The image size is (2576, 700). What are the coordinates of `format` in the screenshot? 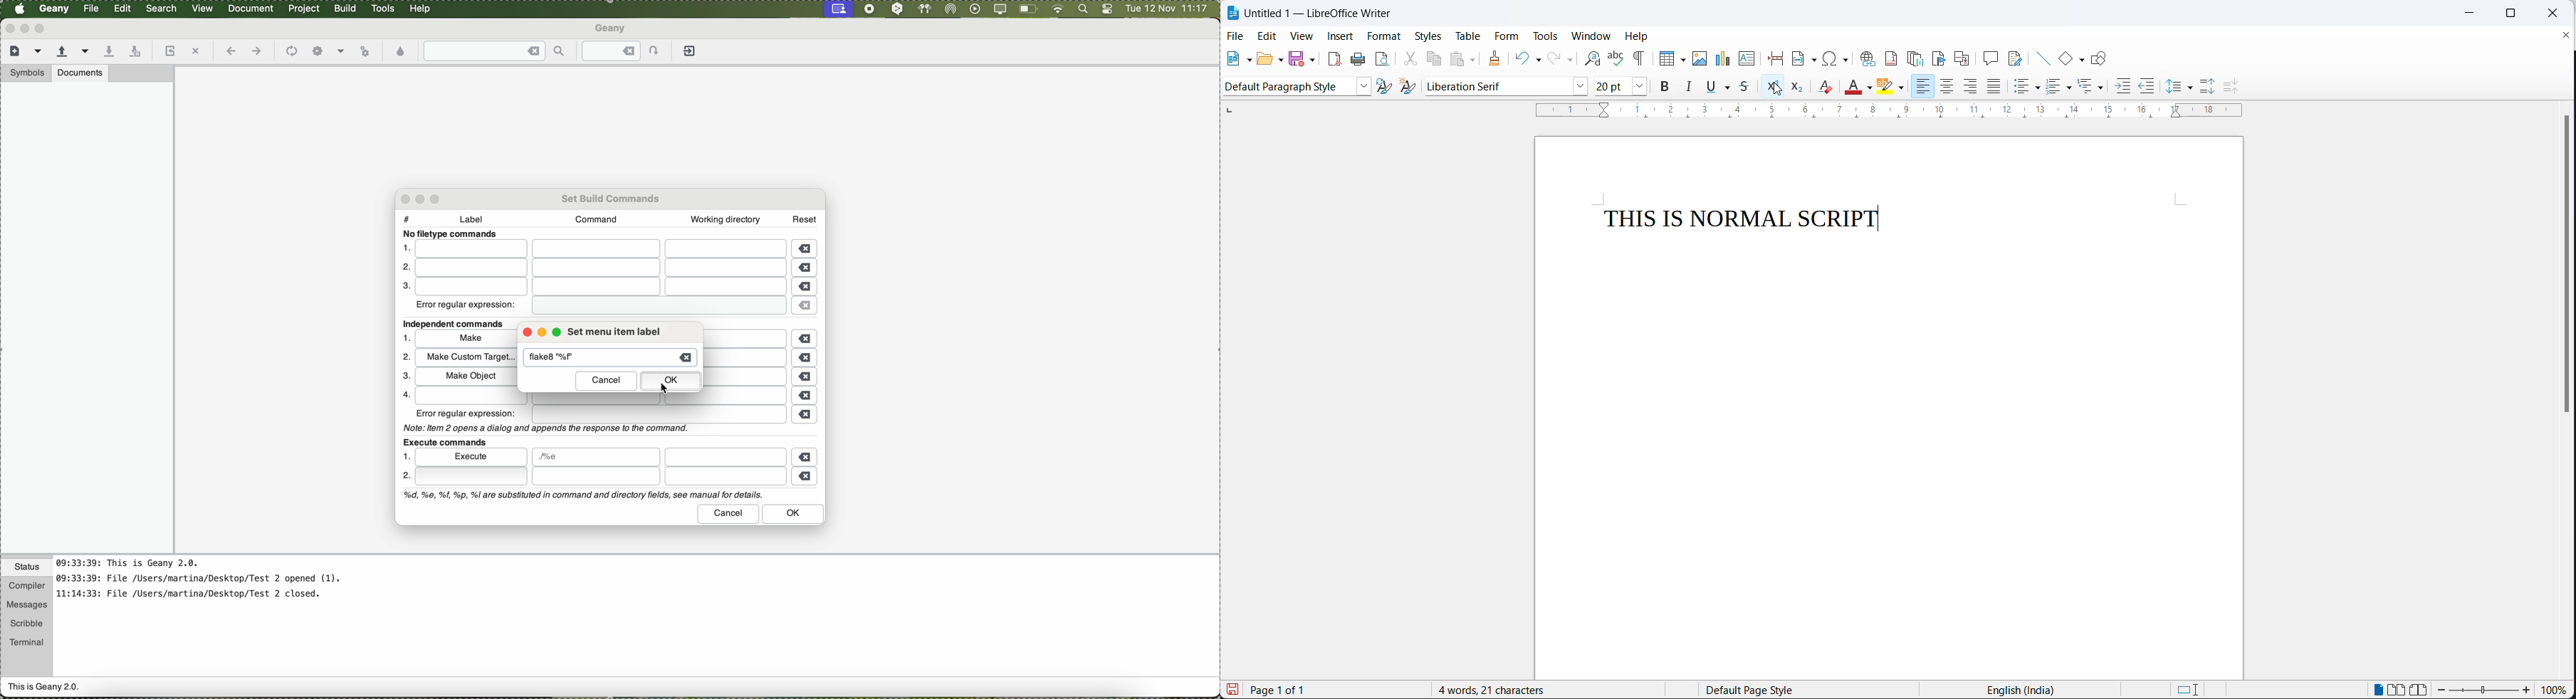 It's located at (1383, 37).